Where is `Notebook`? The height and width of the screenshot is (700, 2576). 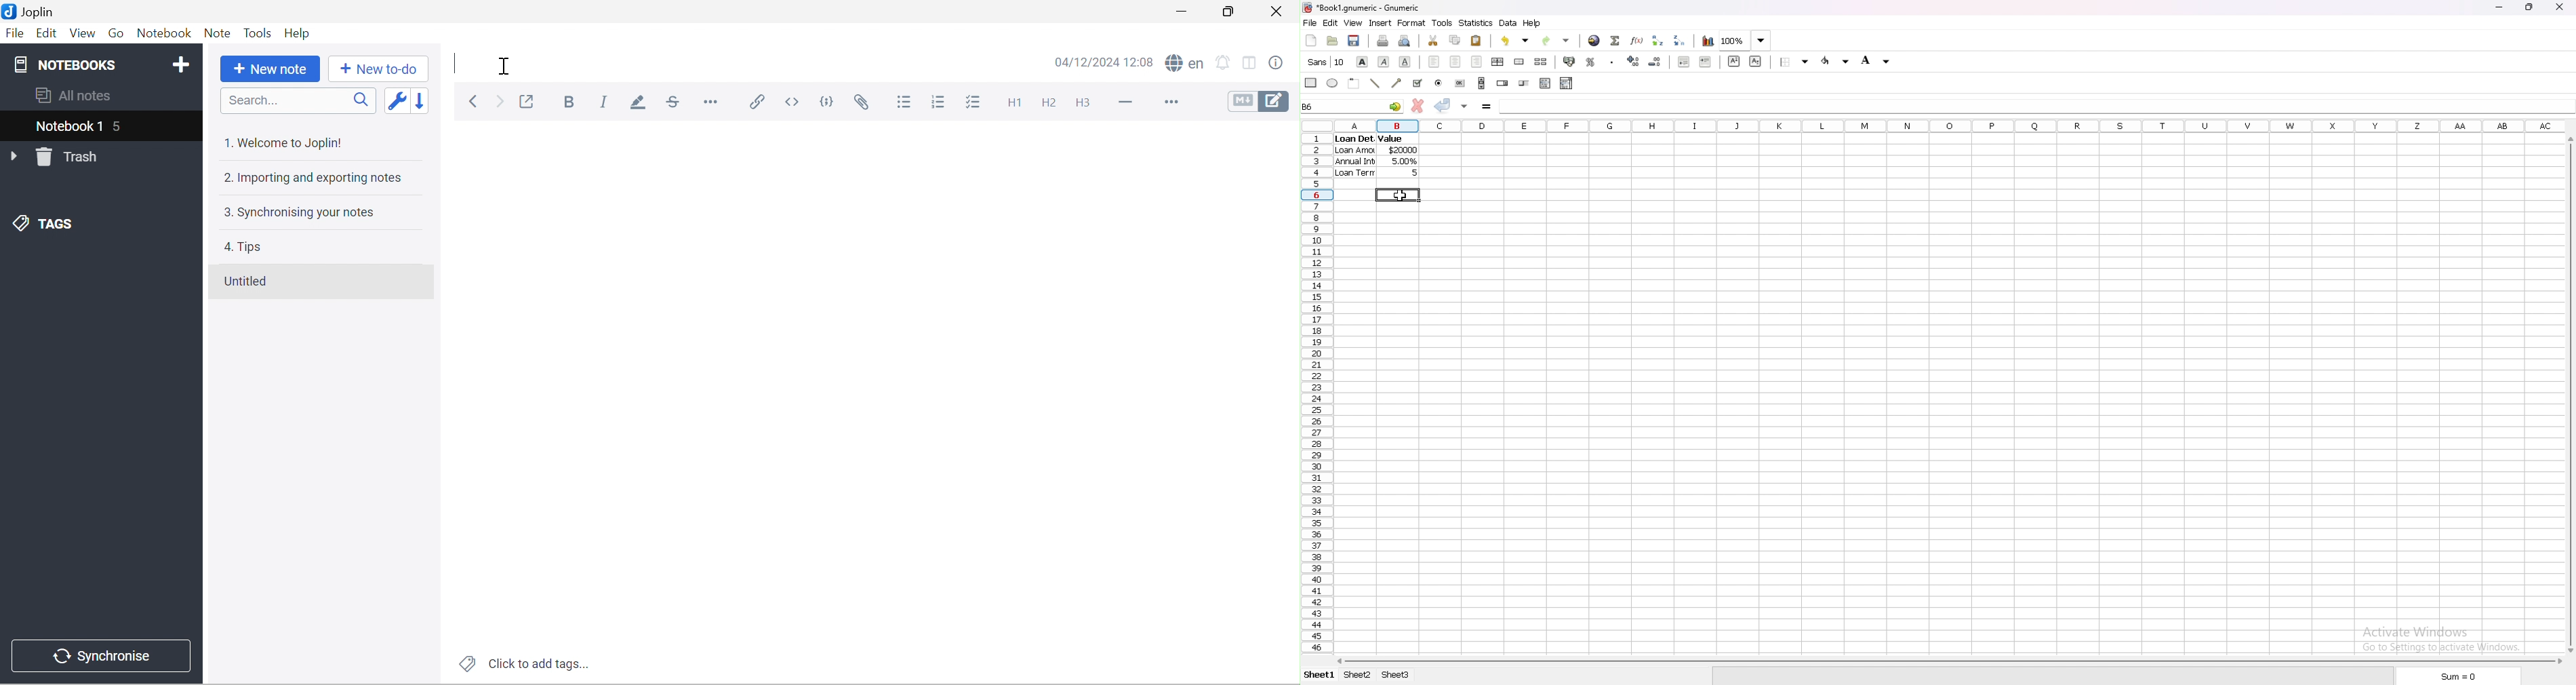
Notebook is located at coordinates (166, 35).